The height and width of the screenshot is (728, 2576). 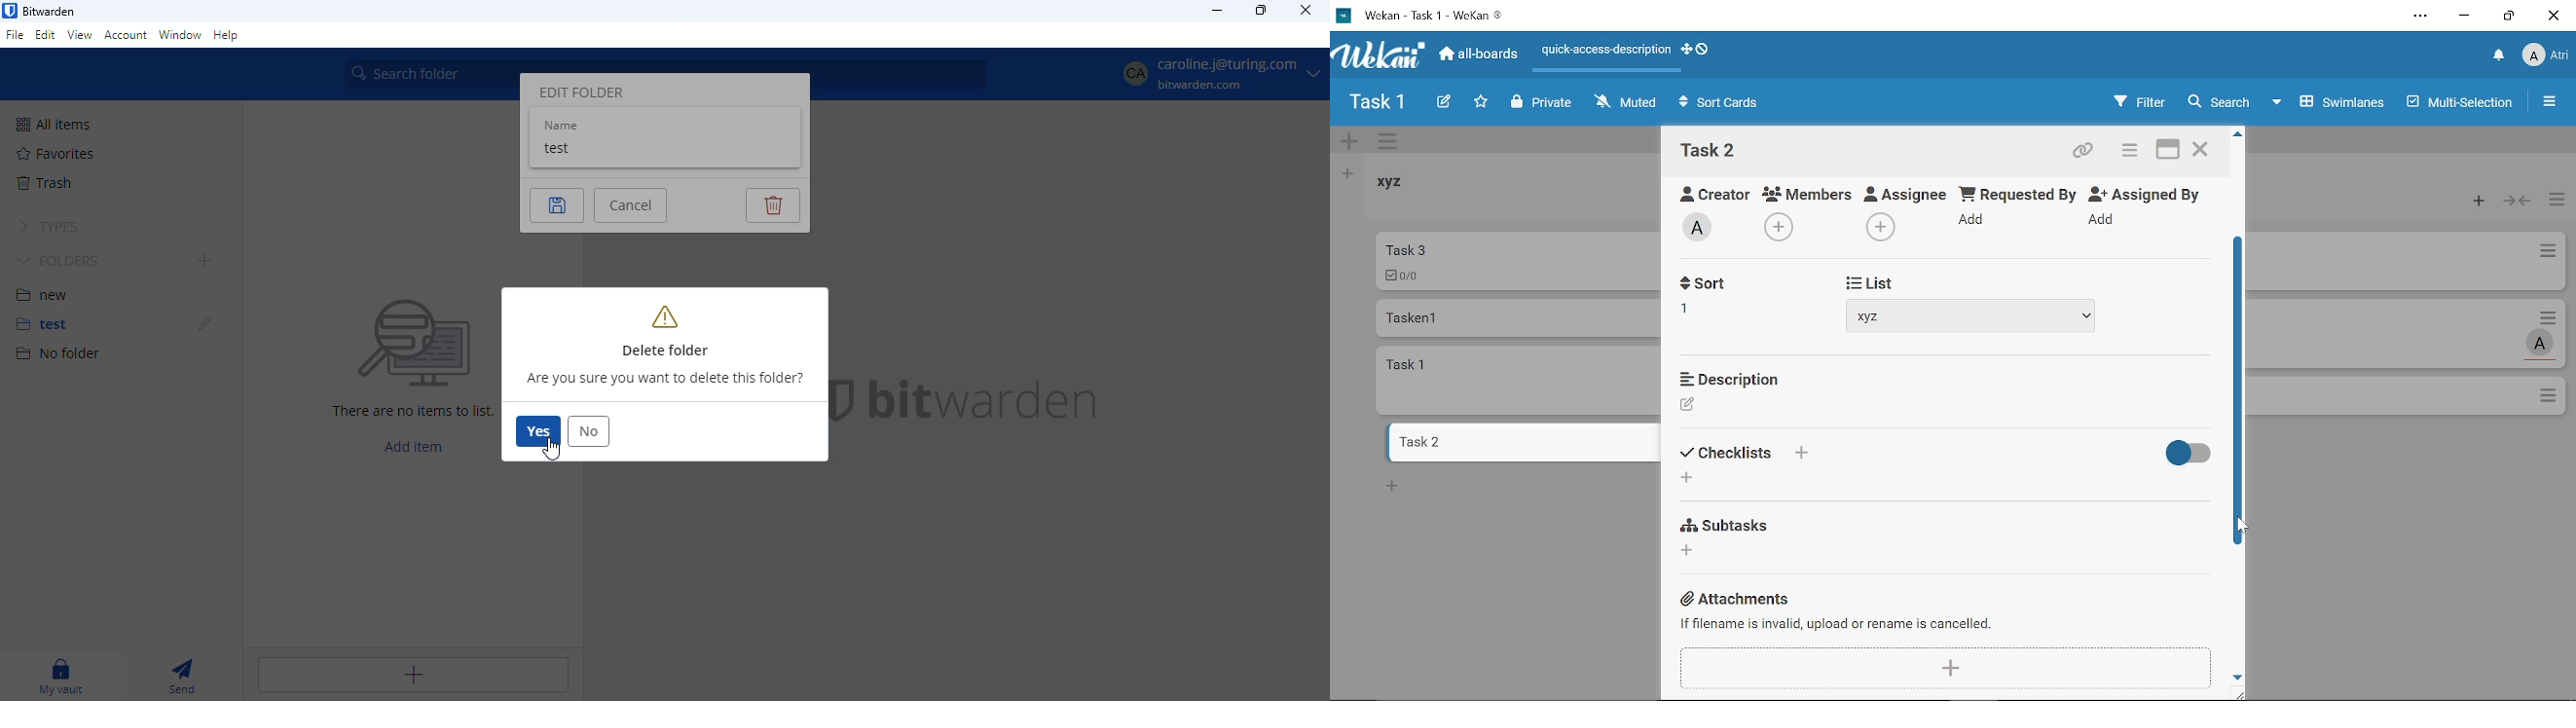 What do you see at coordinates (2202, 152) in the screenshot?
I see `Close card` at bounding box center [2202, 152].